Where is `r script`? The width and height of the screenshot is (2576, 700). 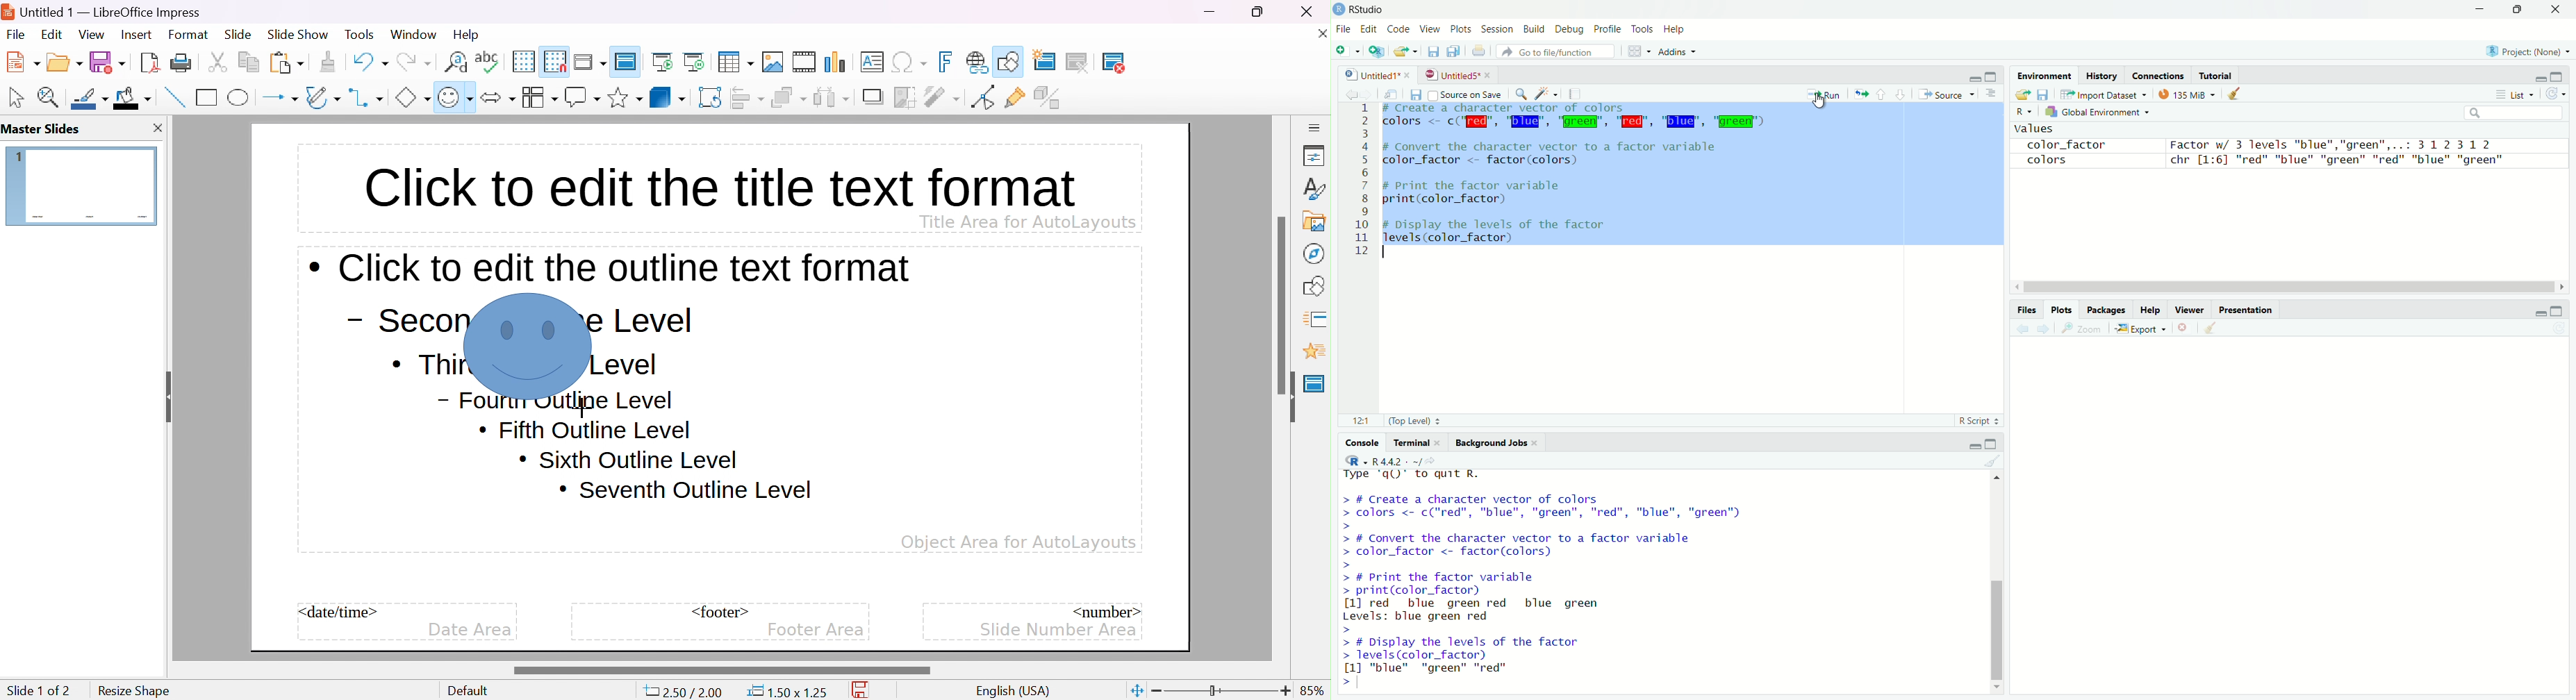
r script is located at coordinates (1979, 421).